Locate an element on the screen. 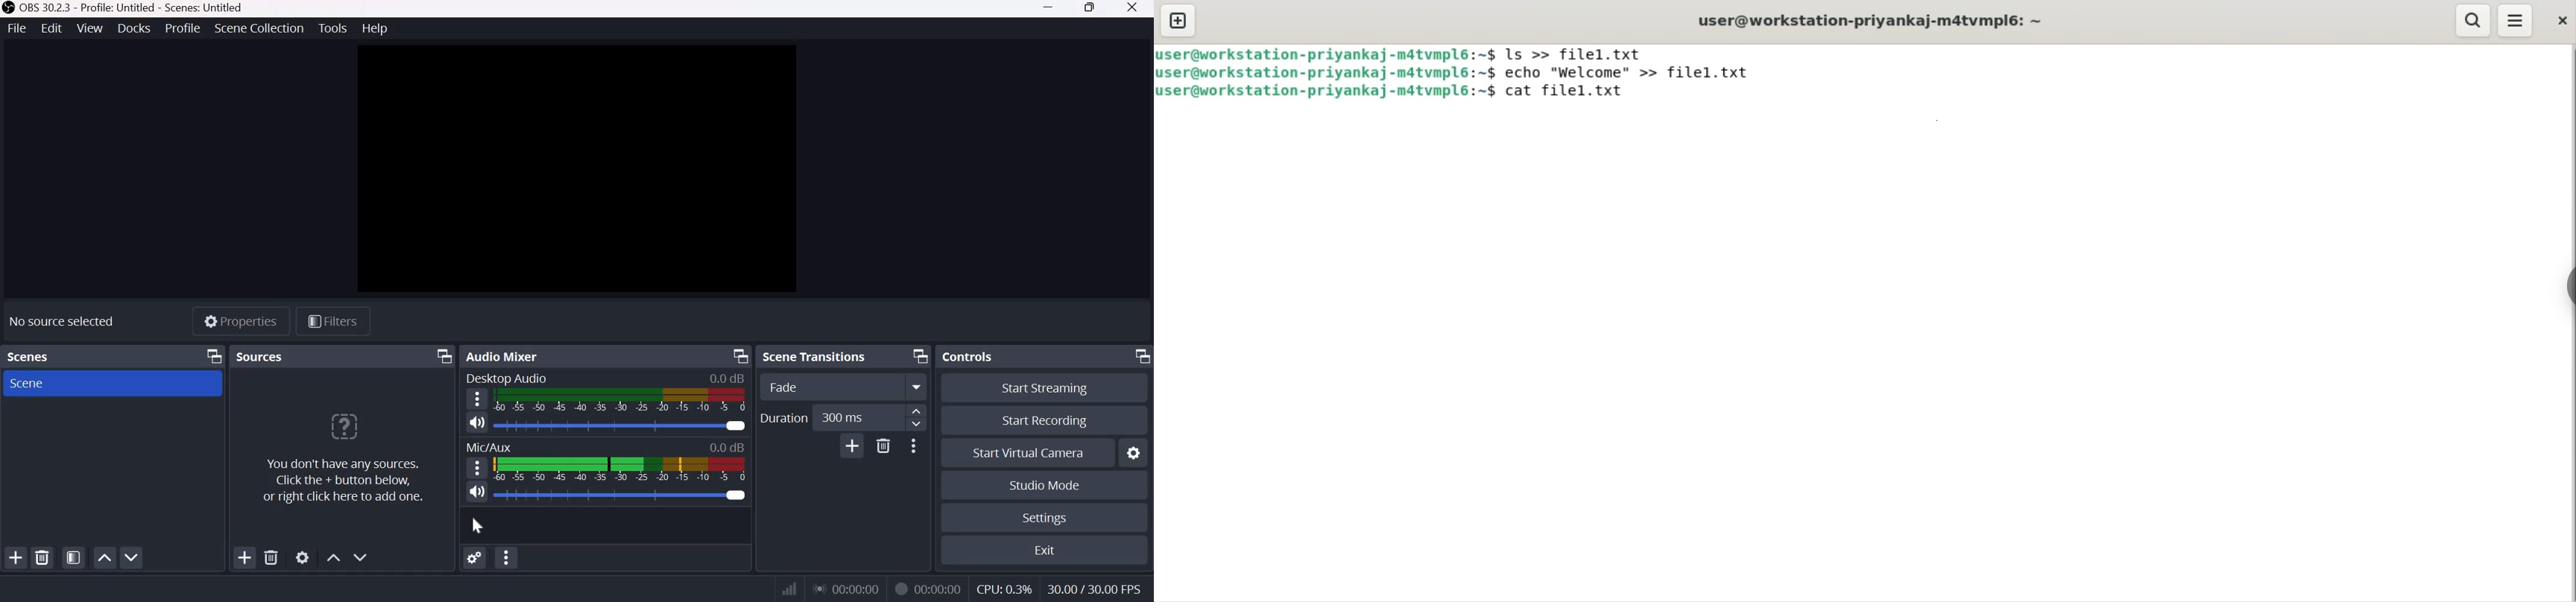 The image size is (2576, 616). Add scene is located at coordinates (15, 558).